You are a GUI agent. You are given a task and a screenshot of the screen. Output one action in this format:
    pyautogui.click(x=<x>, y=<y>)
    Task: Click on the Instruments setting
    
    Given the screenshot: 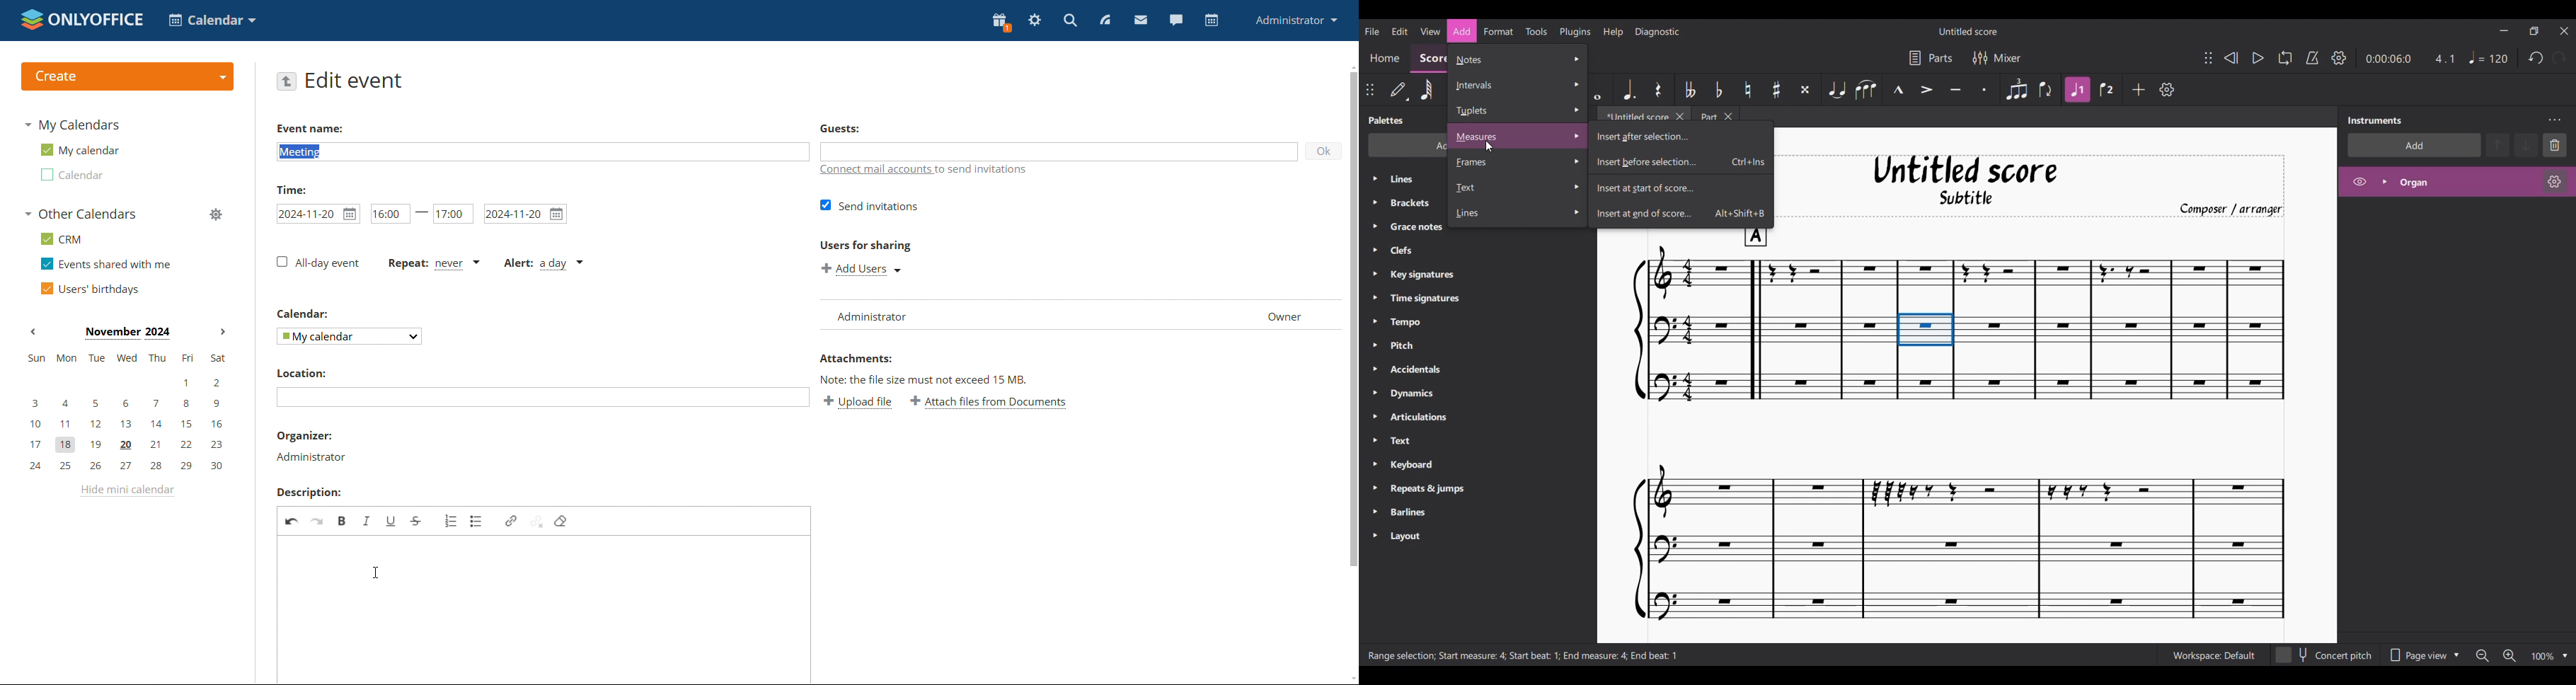 What is the action you would take?
    pyautogui.click(x=2555, y=120)
    